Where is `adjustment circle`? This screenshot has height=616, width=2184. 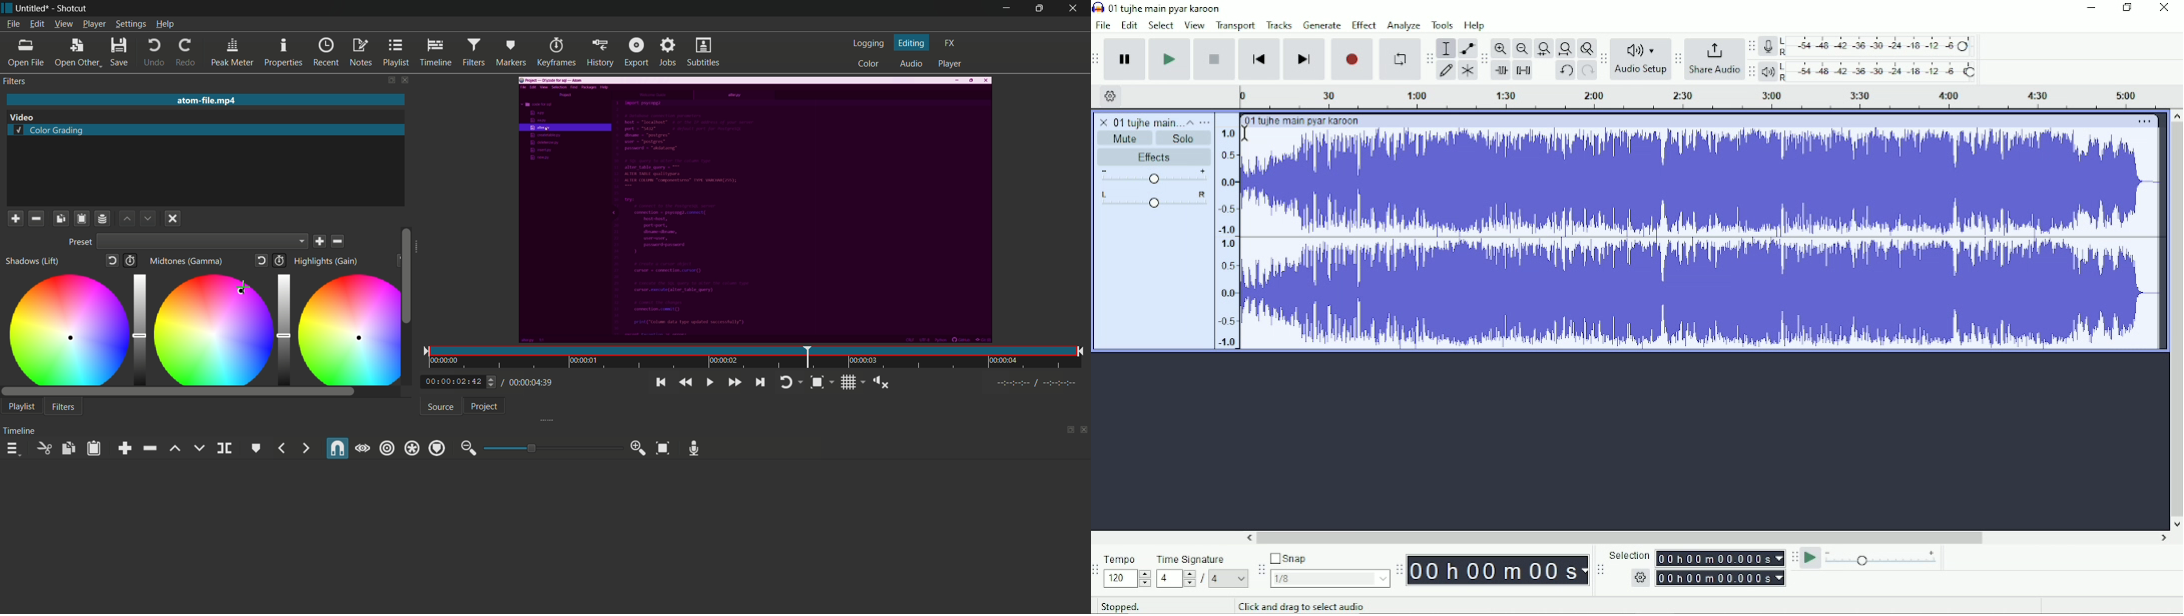
adjustment circle is located at coordinates (349, 329).